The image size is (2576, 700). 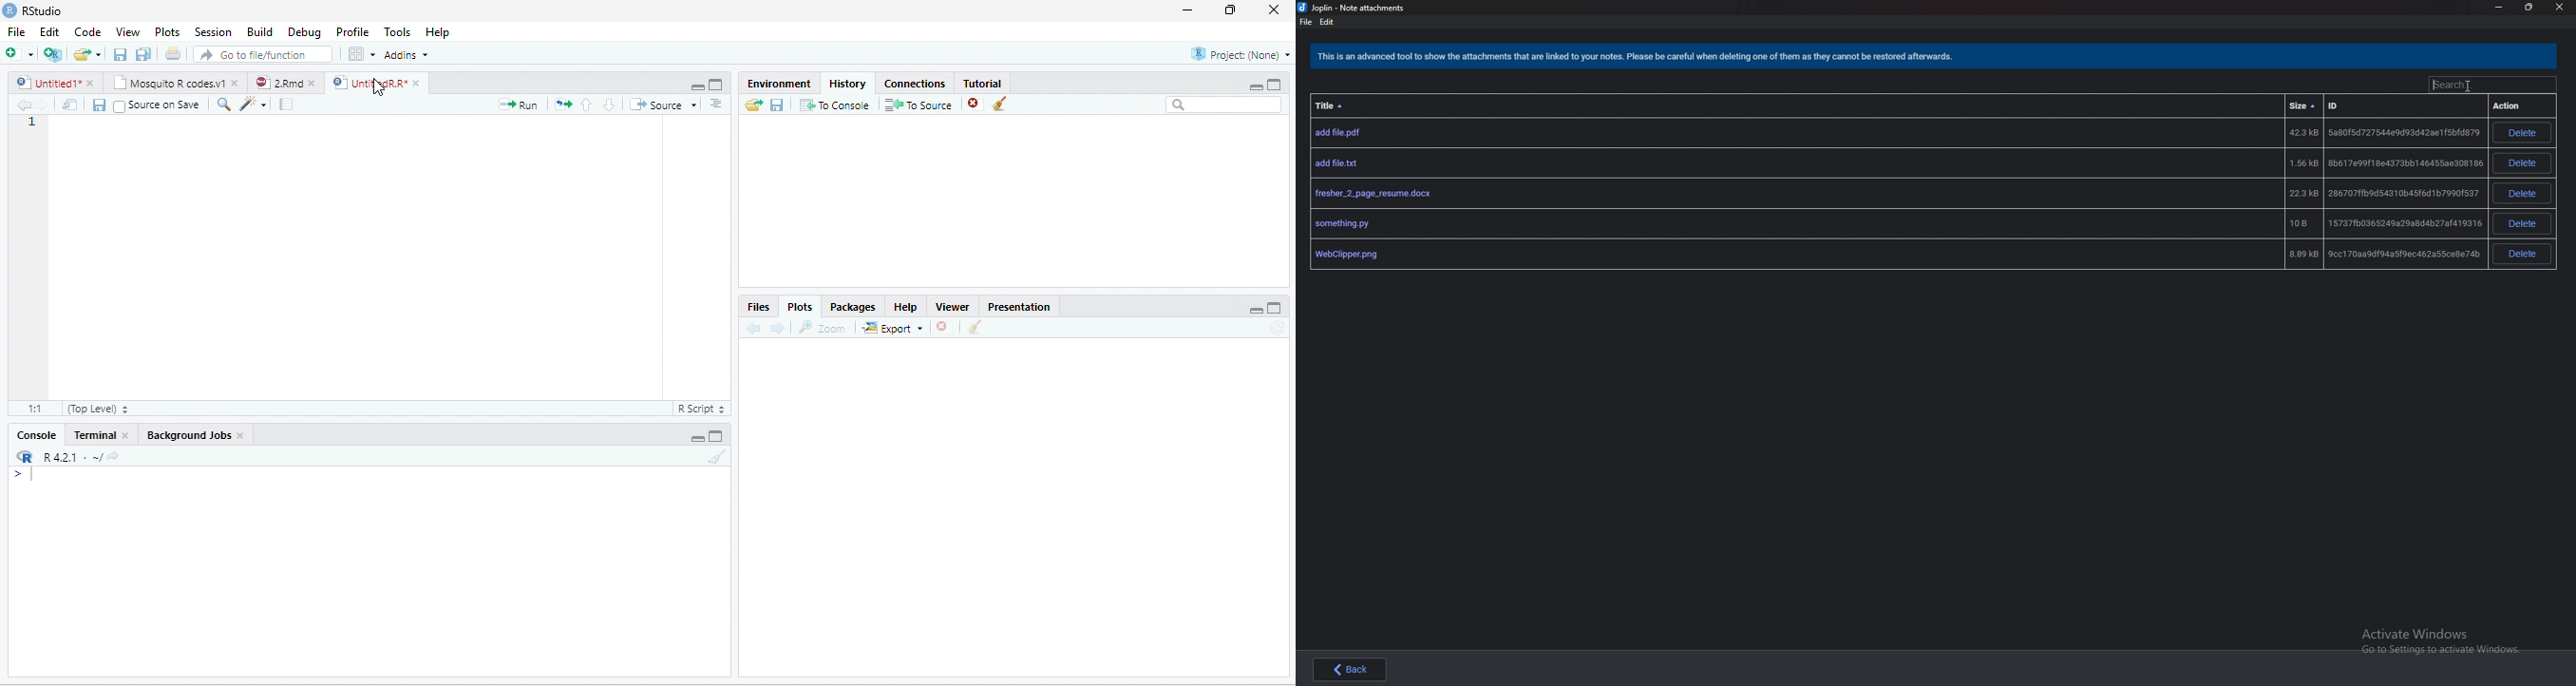 What do you see at coordinates (2522, 163) in the screenshot?
I see `delete` at bounding box center [2522, 163].